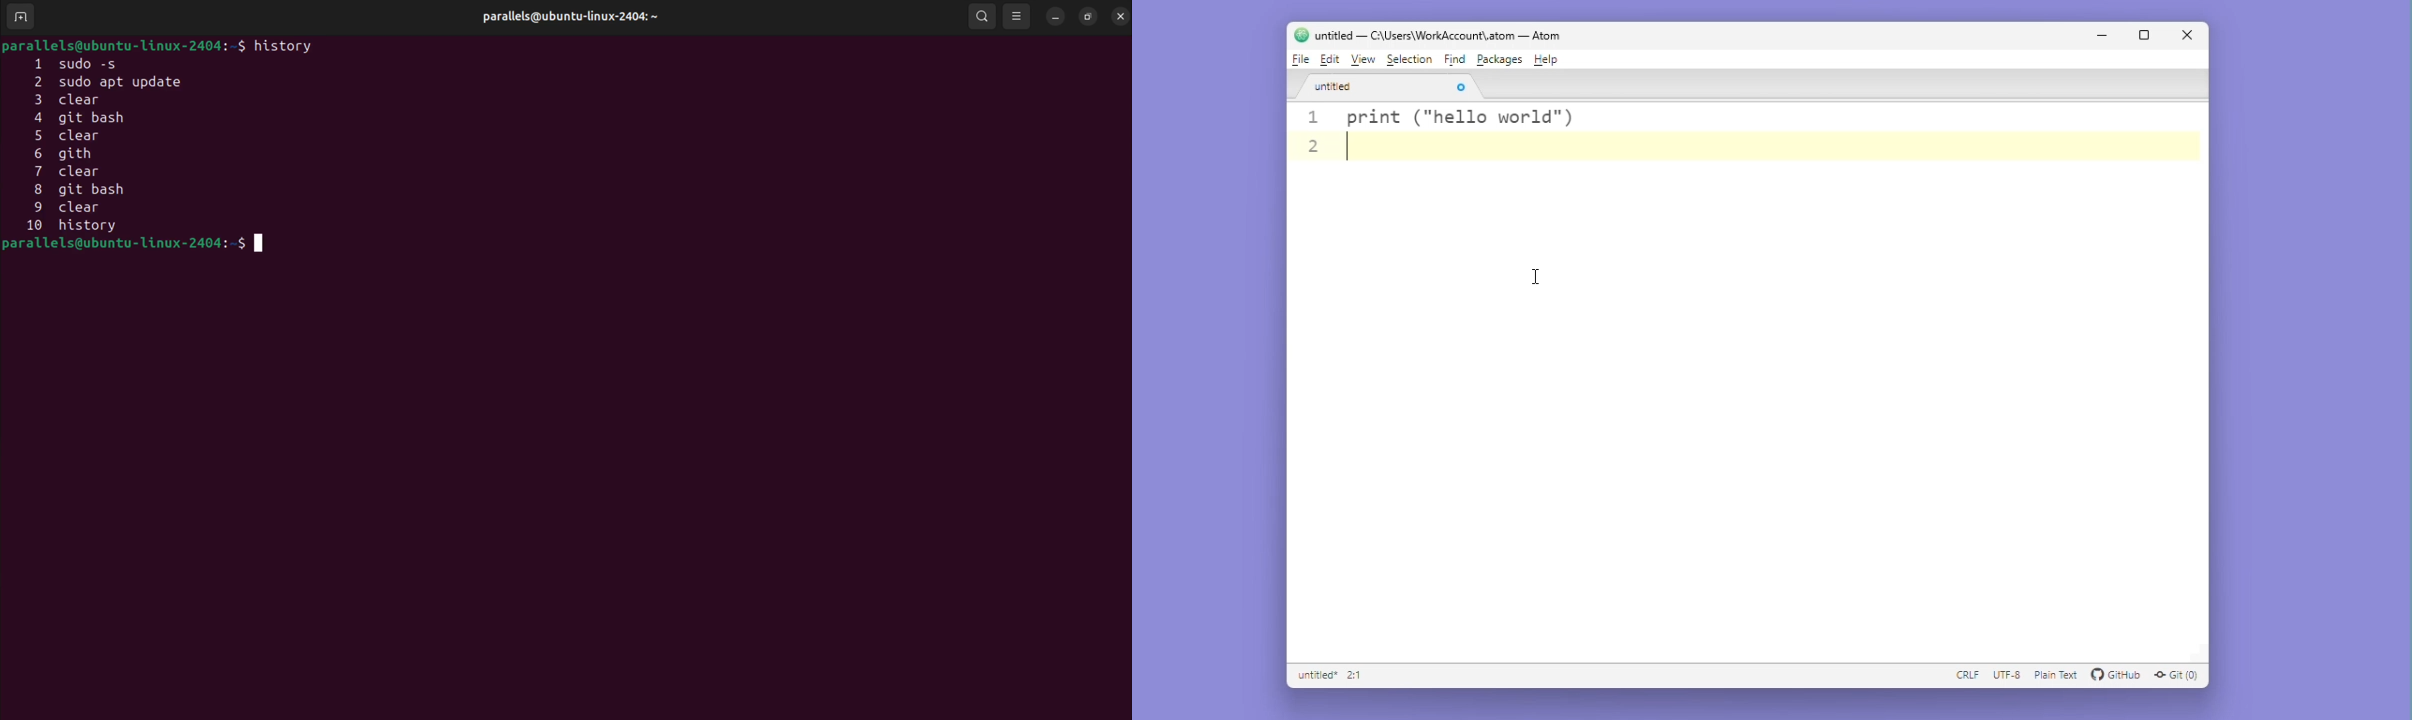  I want to click on 9.clear, so click(77, 207).